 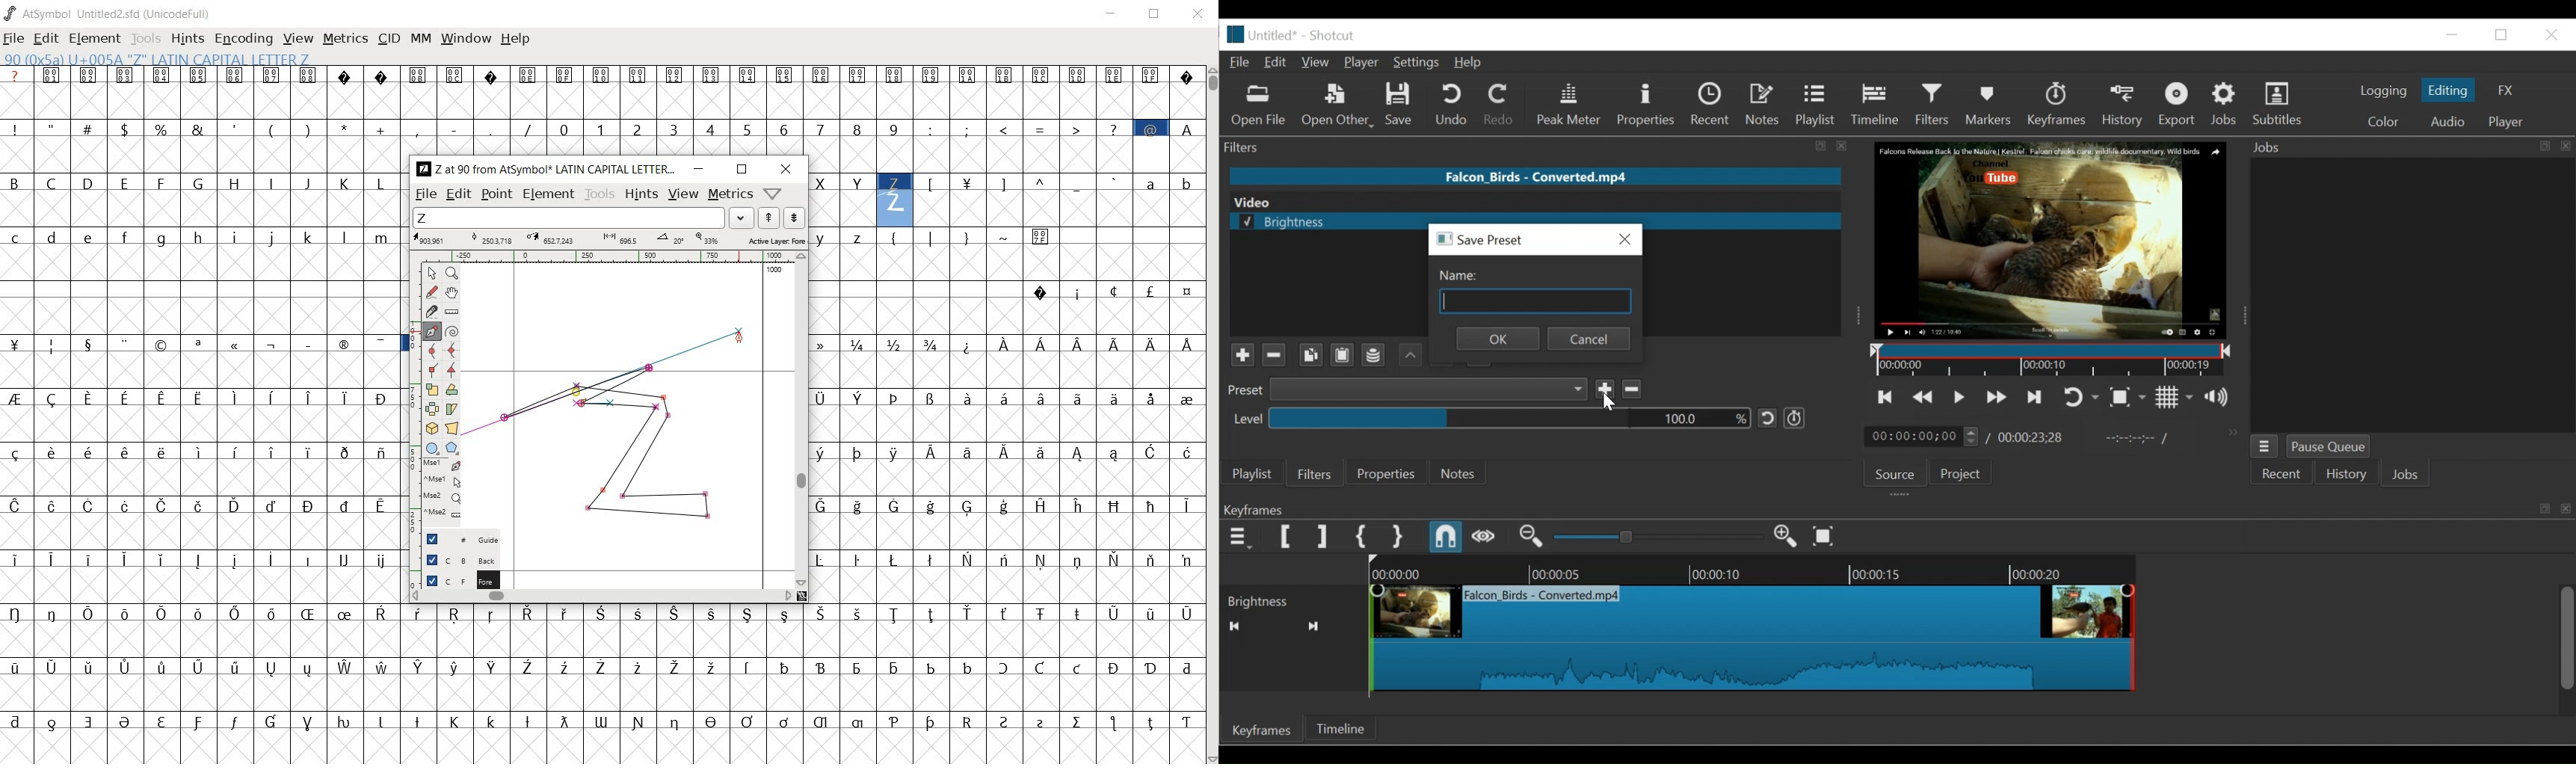 What do you see at coordinates (1828, 535) in the screenshot?
I see `Zoom keyframe to fit` at bounding box center [1828, 535].